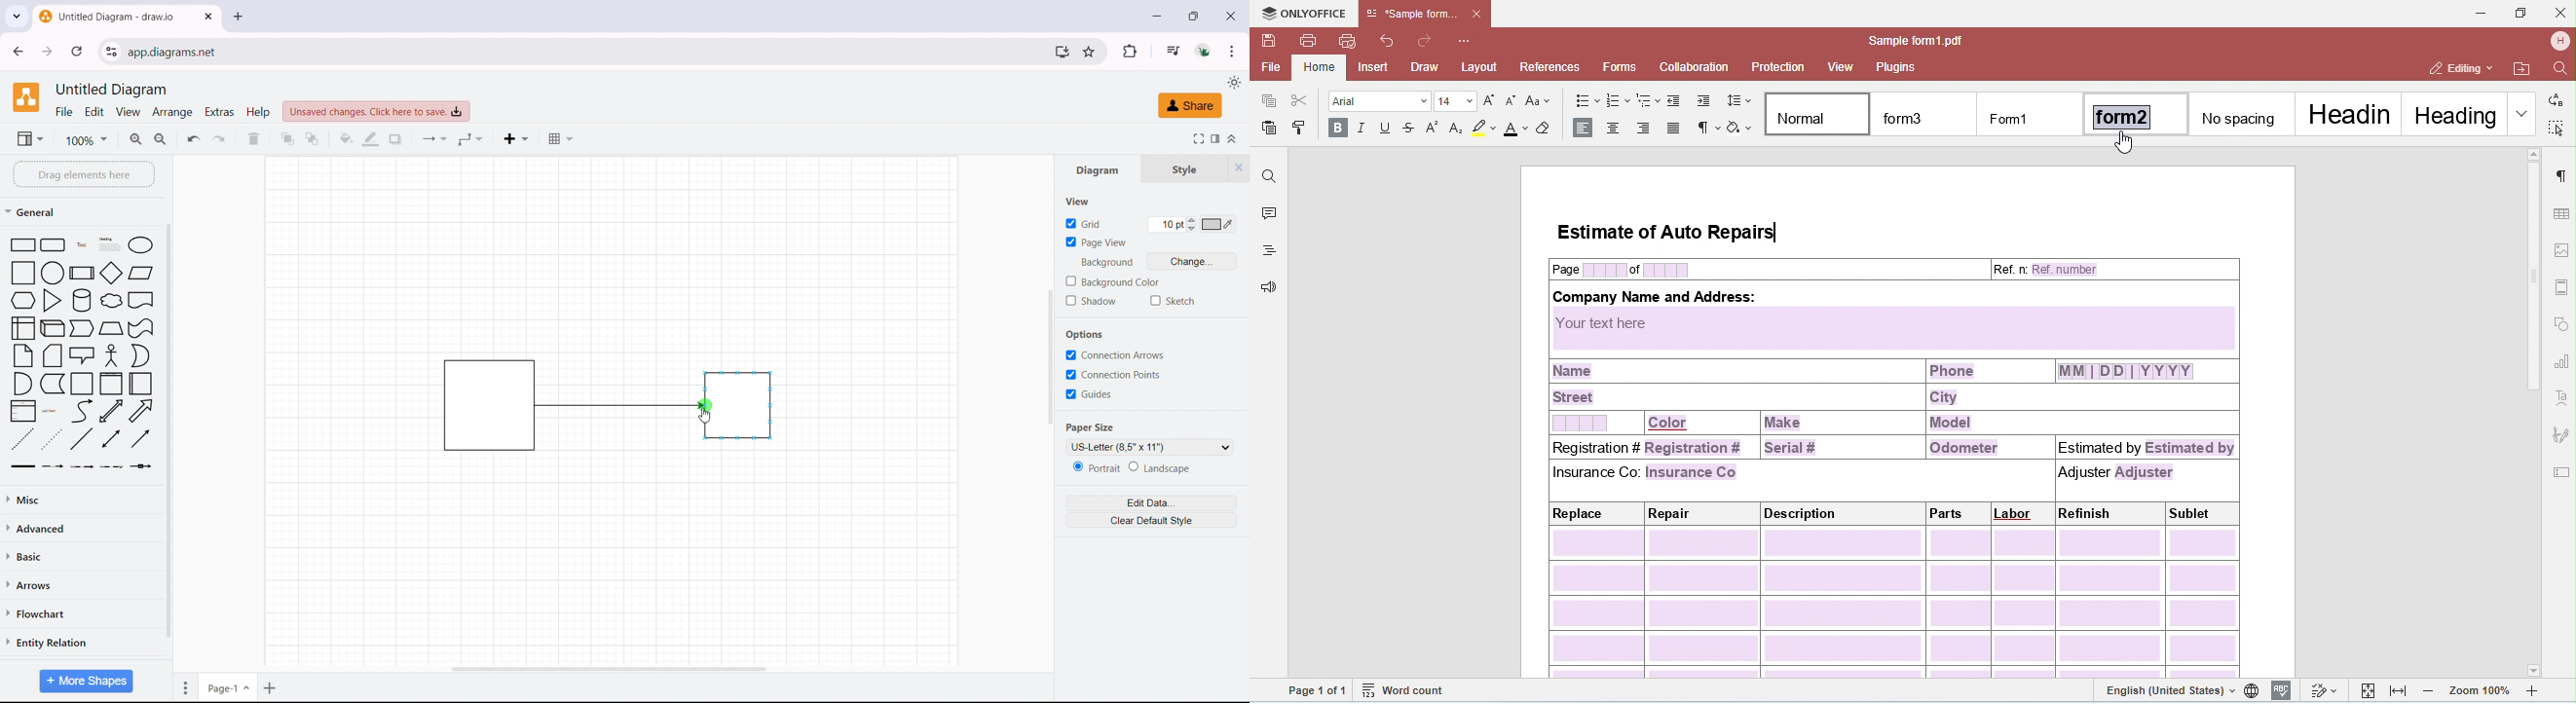 The height and width of the screenshot is (728, 2576). I want to click on format, so click(1215, 137).